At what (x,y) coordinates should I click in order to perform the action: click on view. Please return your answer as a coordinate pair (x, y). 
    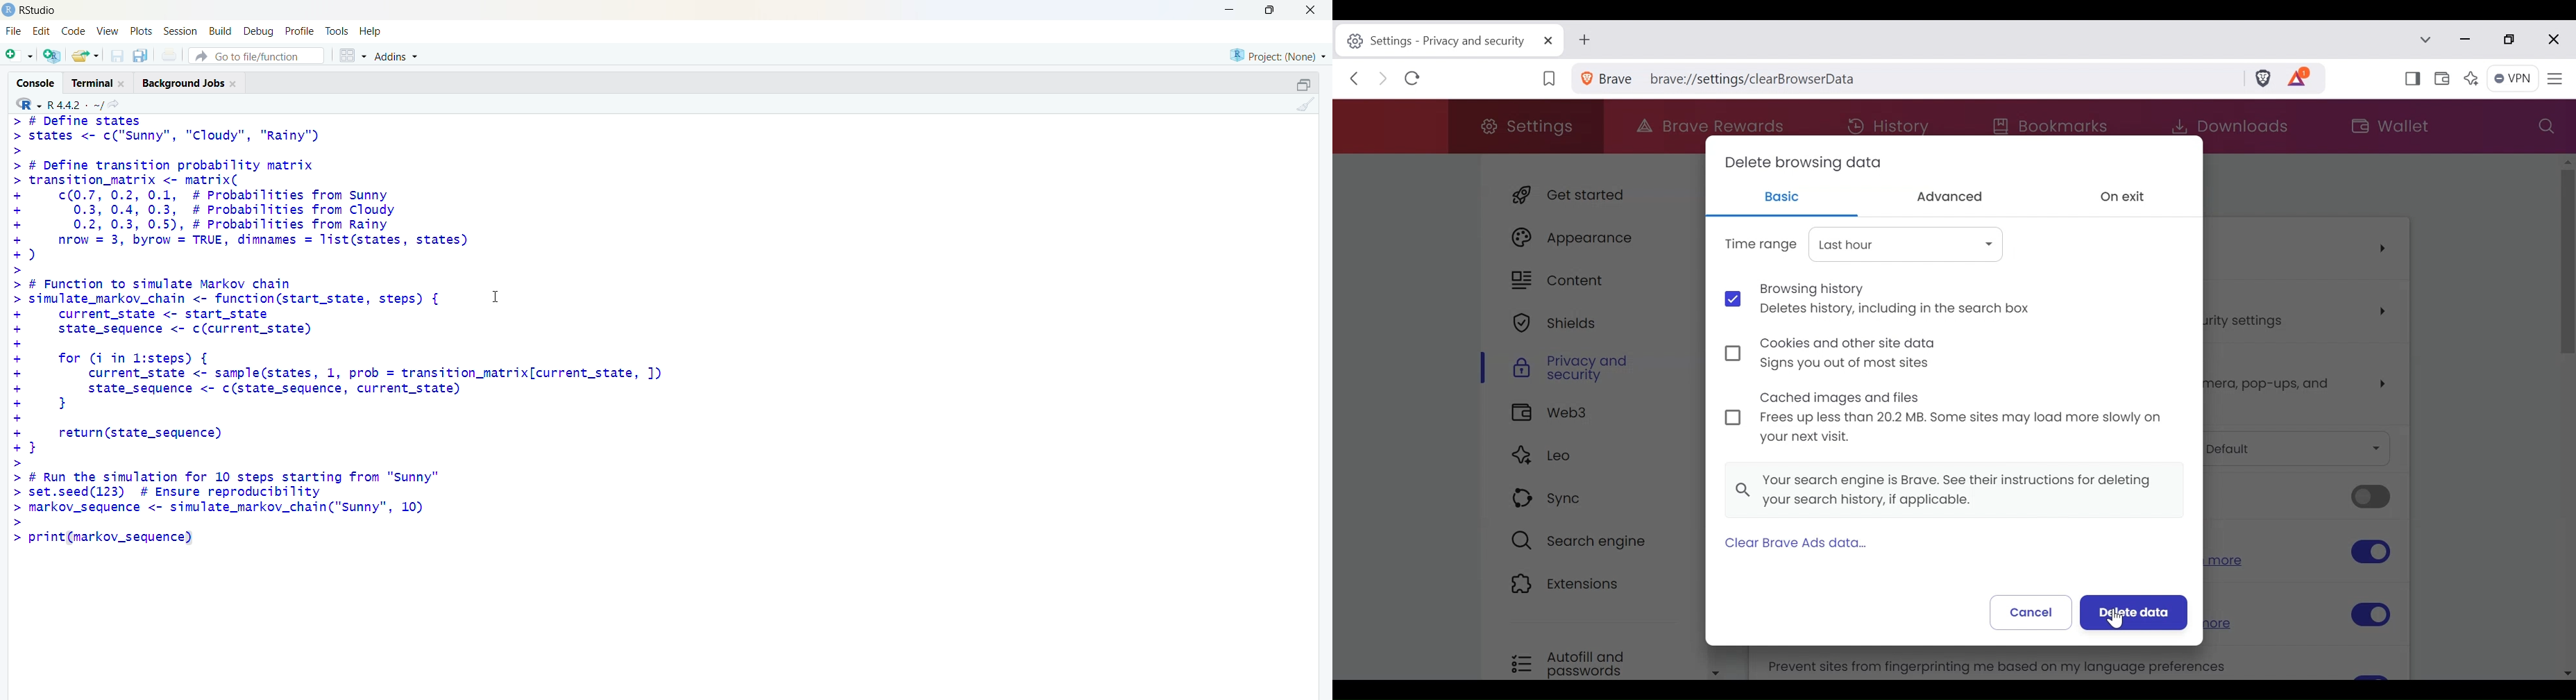
    Looking at the image, I should click on (108, 30).